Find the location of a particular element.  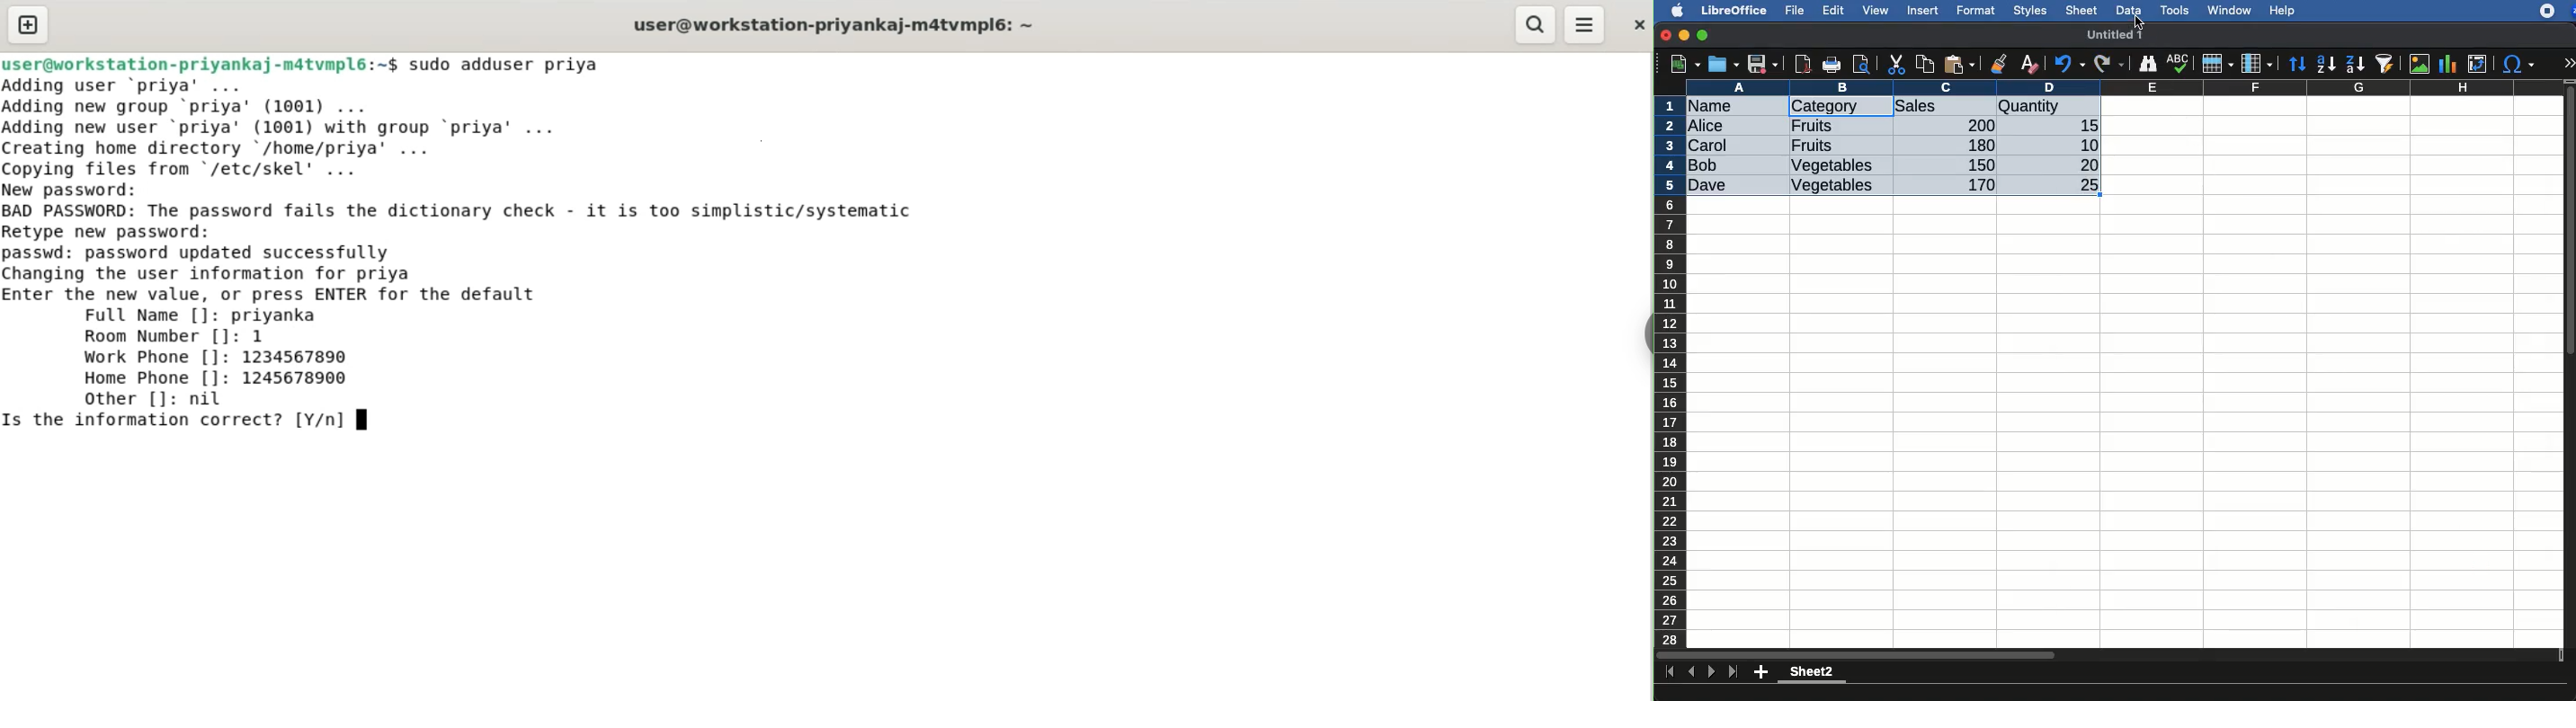

first sheet is located at coordinates (1671, 672).